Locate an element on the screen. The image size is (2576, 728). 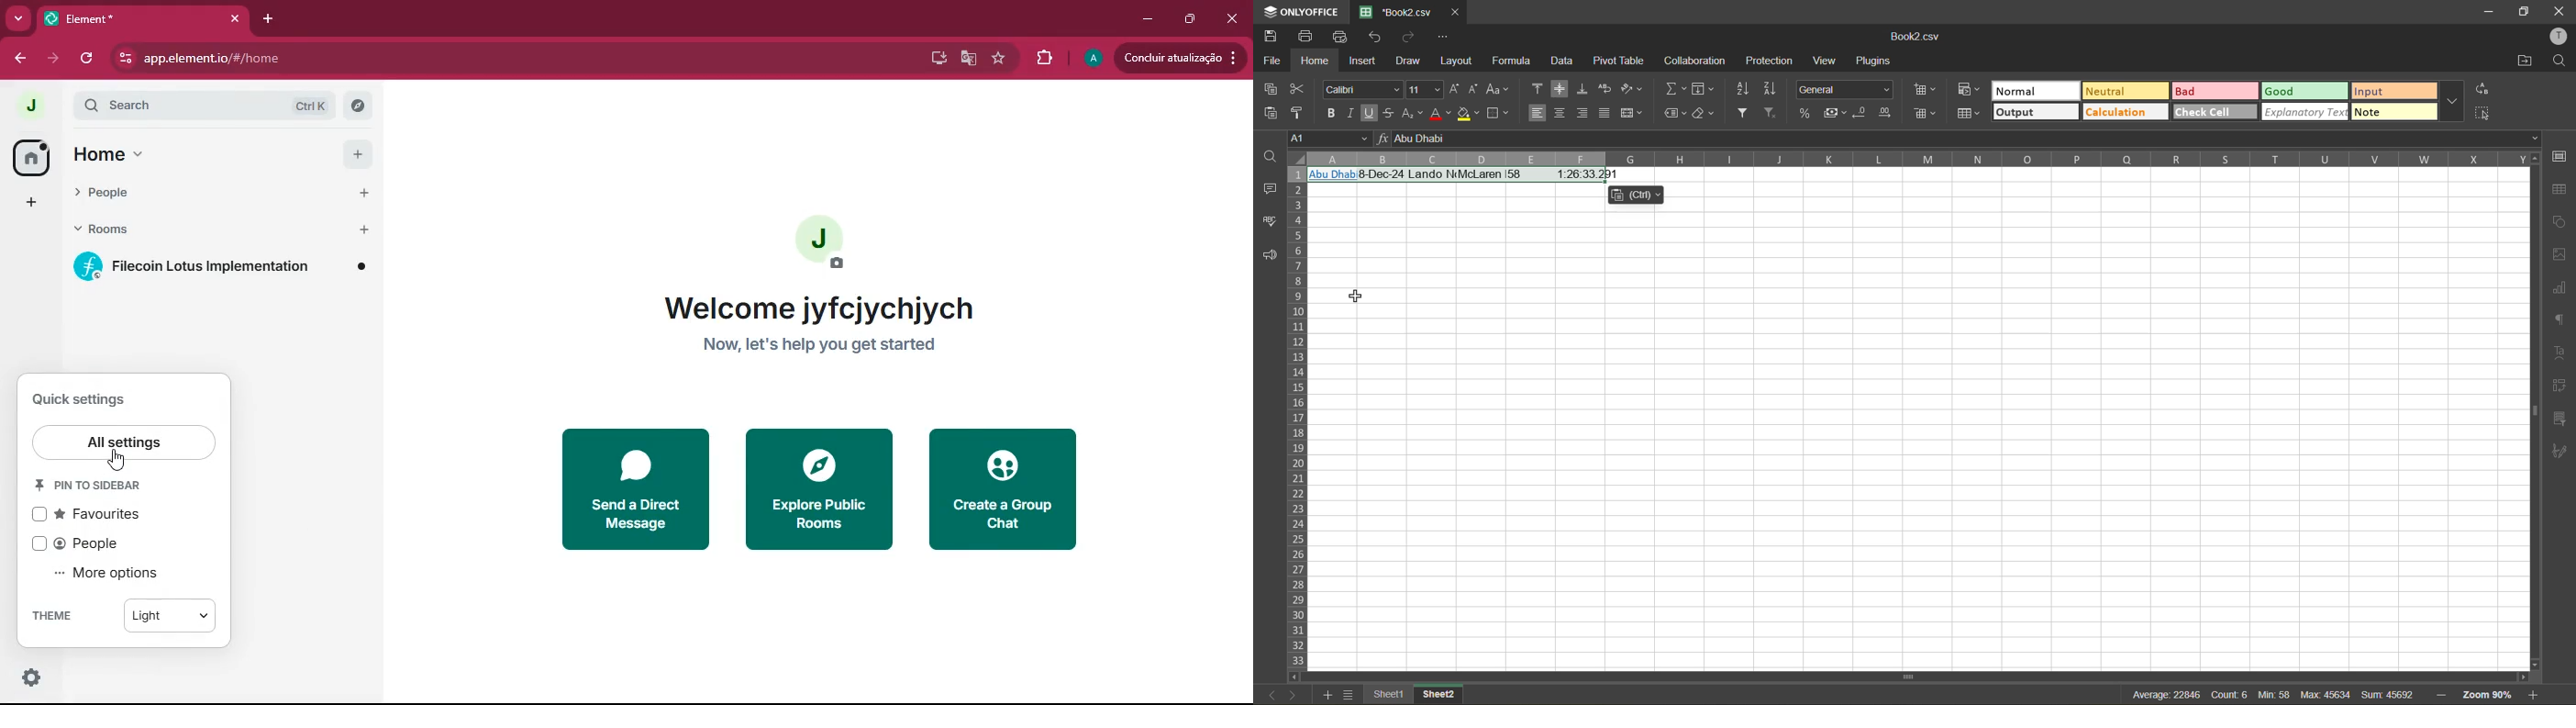
select all is located at coordinates (2484, 112).